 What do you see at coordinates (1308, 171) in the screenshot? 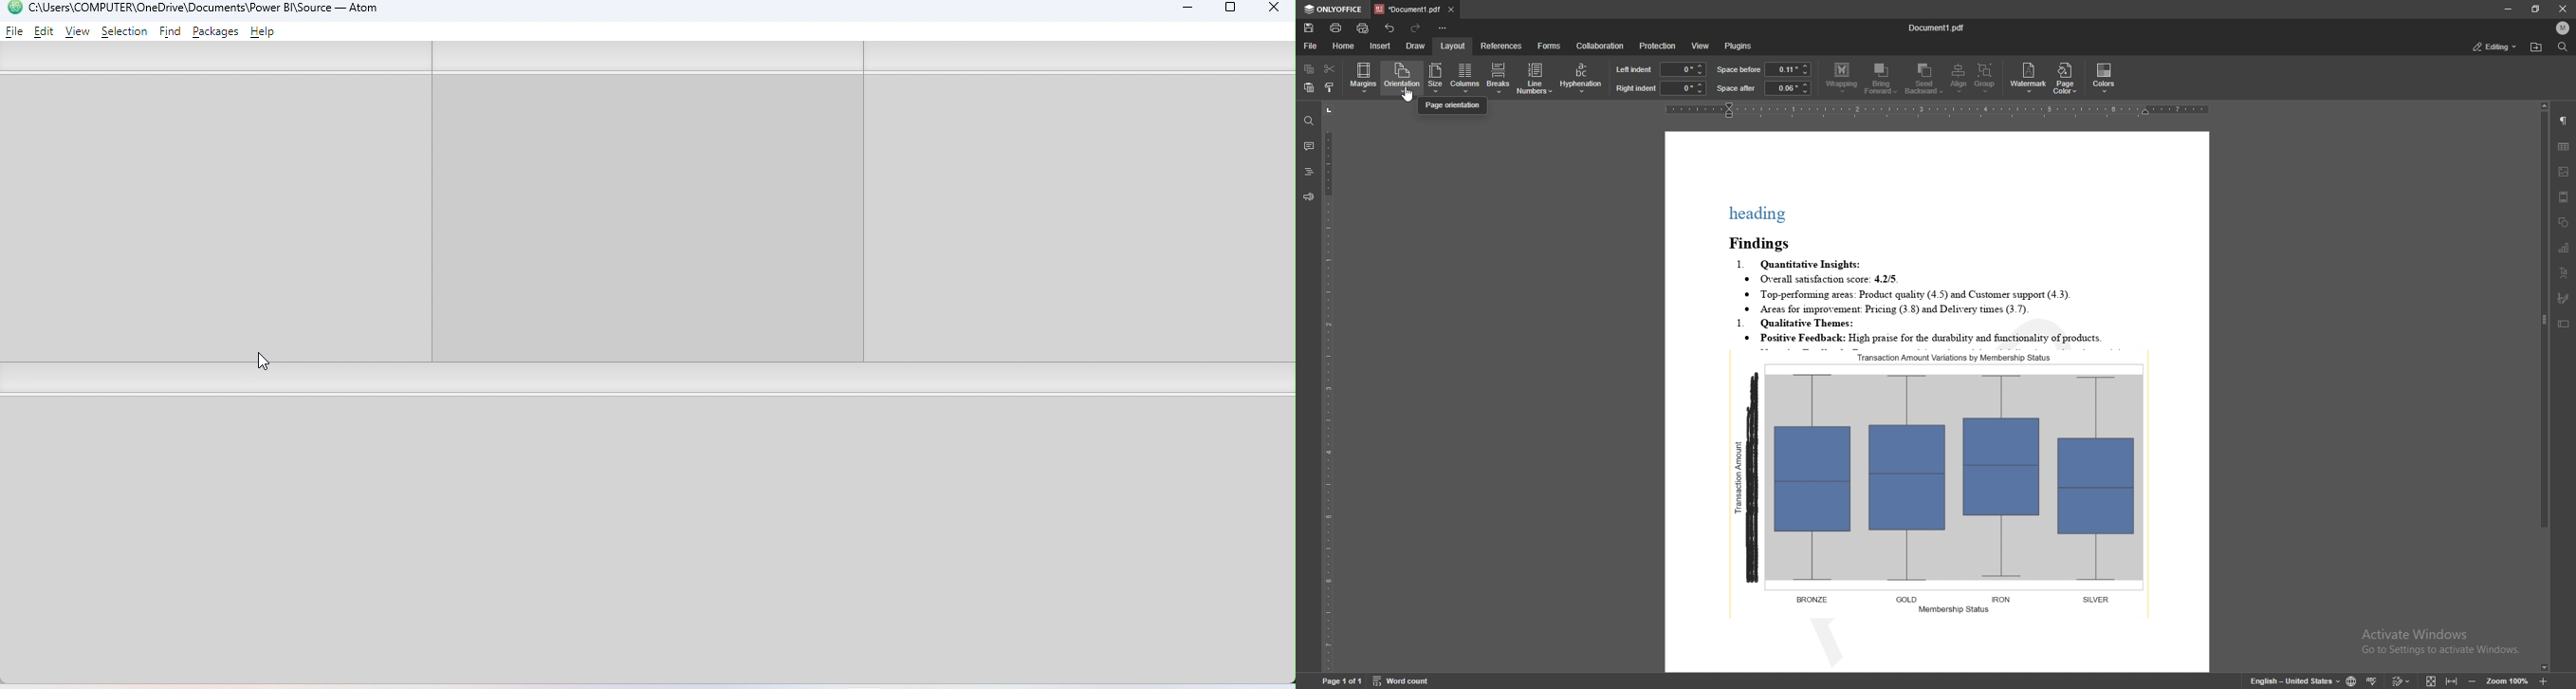
I see `headings` at bounding box center [1308, 171].